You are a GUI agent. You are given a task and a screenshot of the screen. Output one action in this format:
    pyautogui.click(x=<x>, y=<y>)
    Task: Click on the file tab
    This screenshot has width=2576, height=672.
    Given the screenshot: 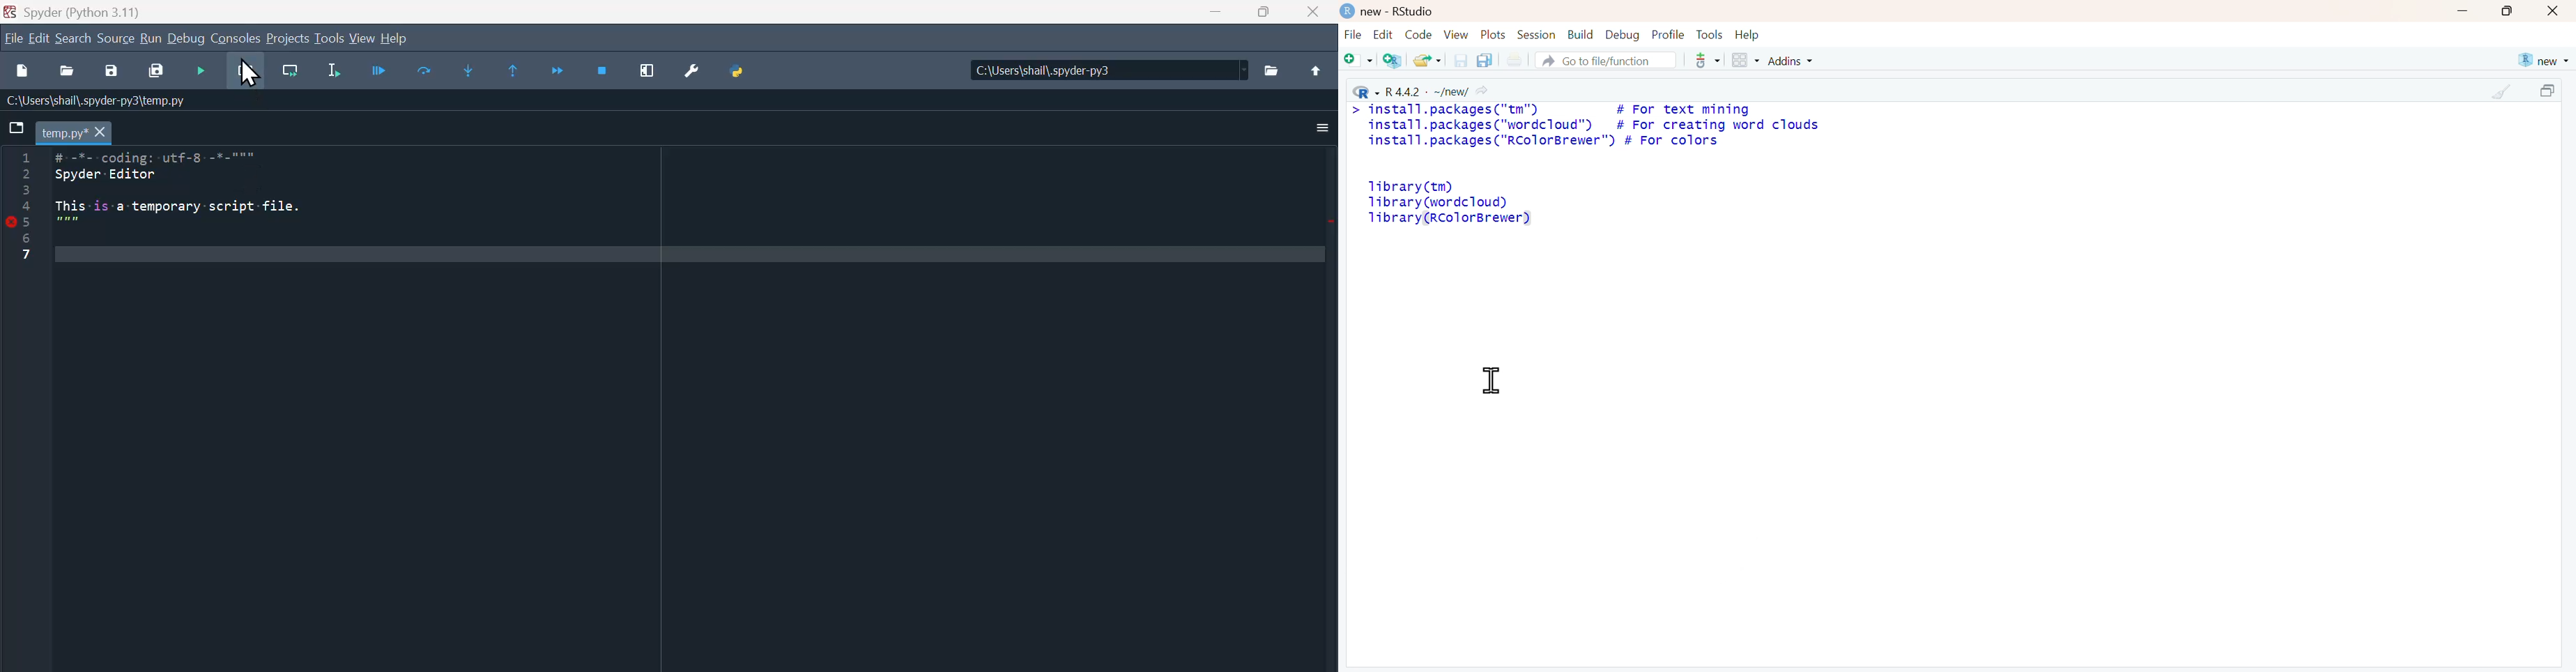 What is the action you would take?
    pyautogui.click(x=75, y=134)
    